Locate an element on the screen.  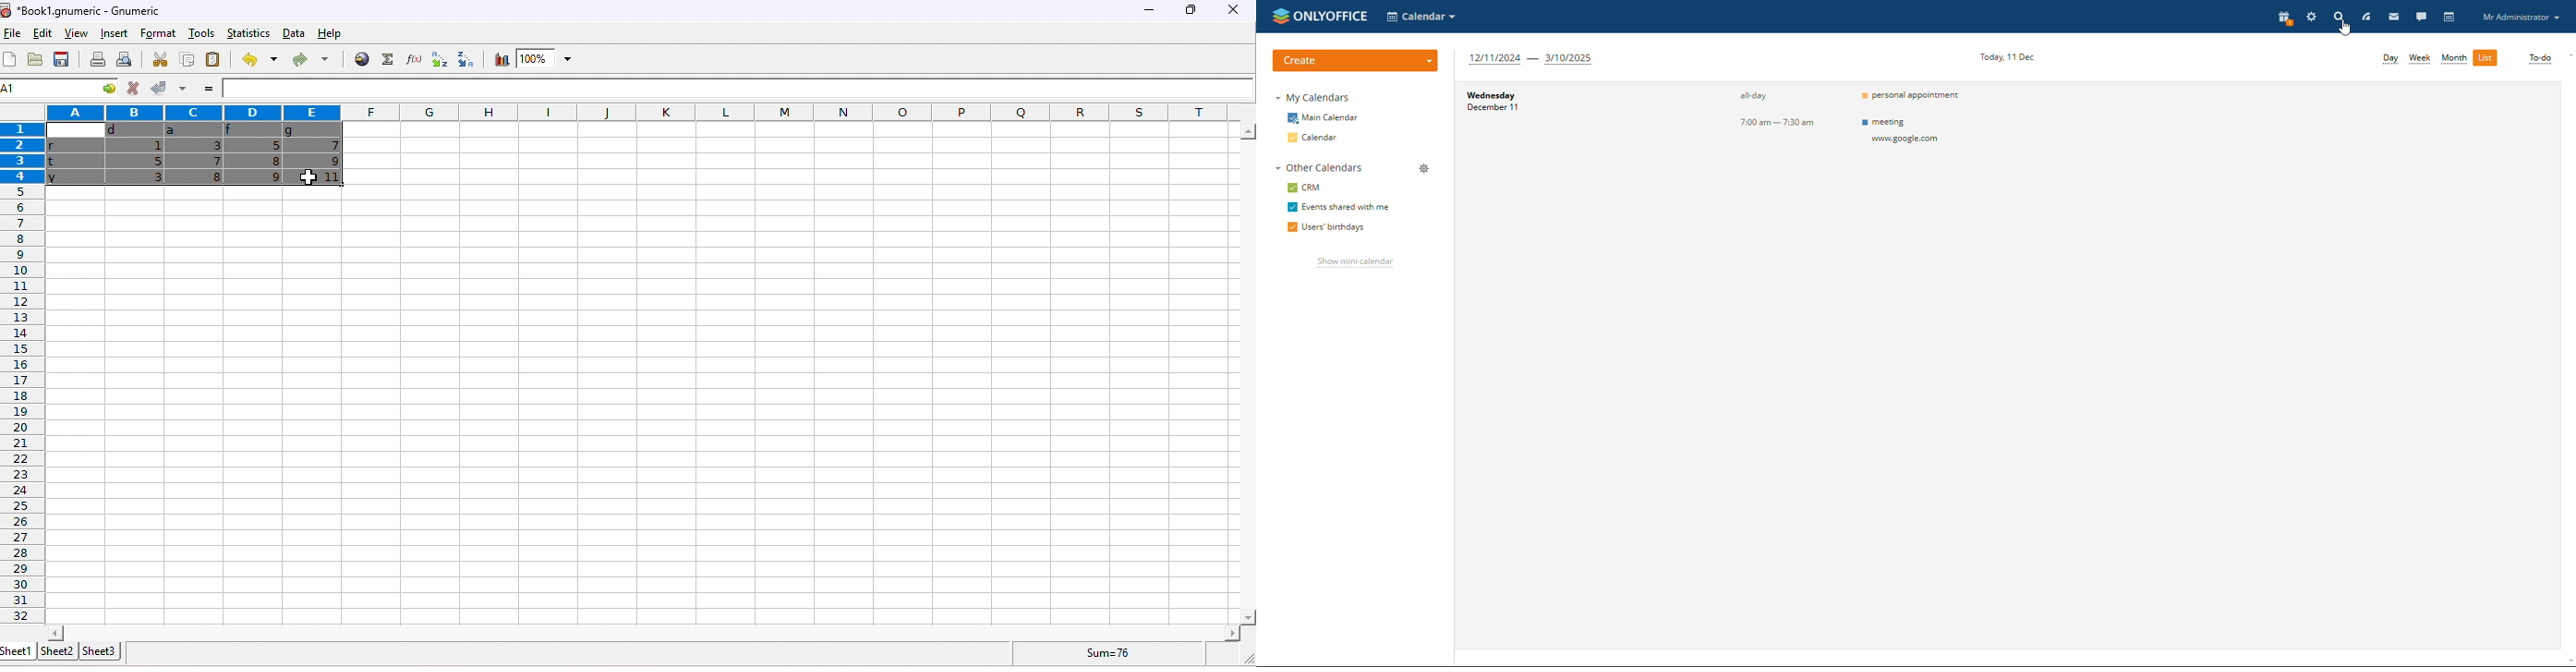
view is located at coordinates (74, 35).